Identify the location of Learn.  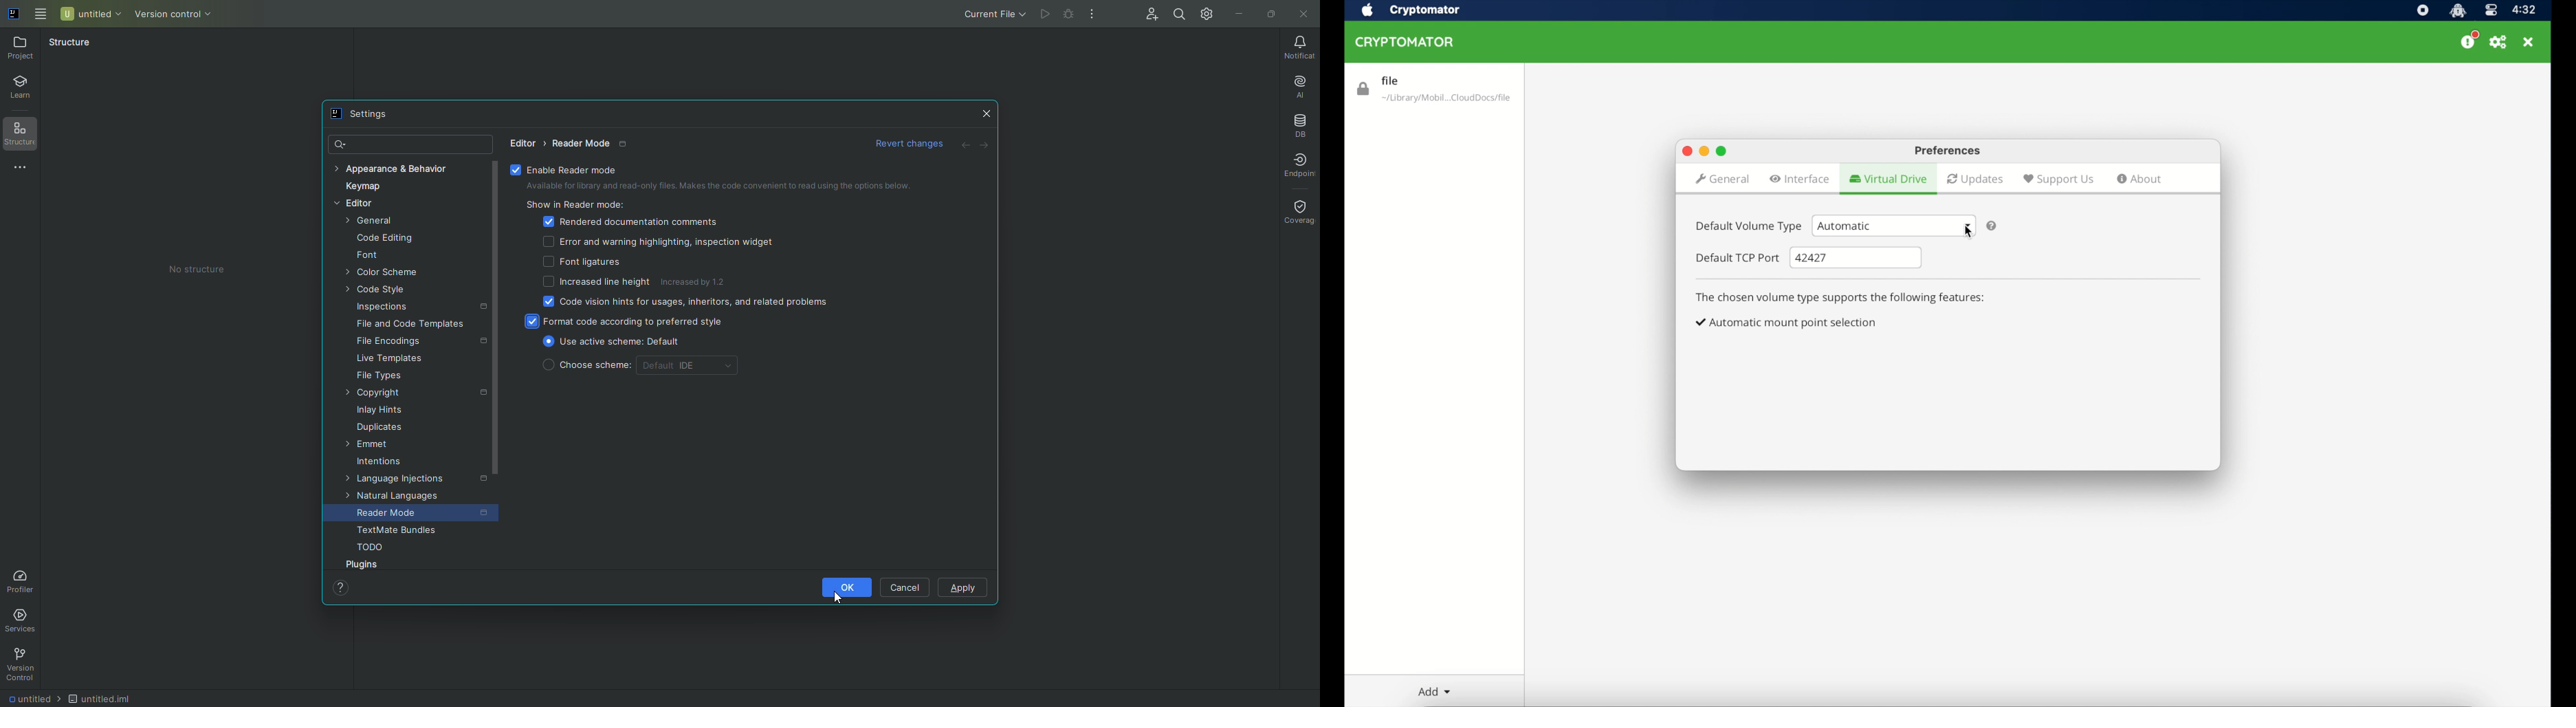
(25, 84).